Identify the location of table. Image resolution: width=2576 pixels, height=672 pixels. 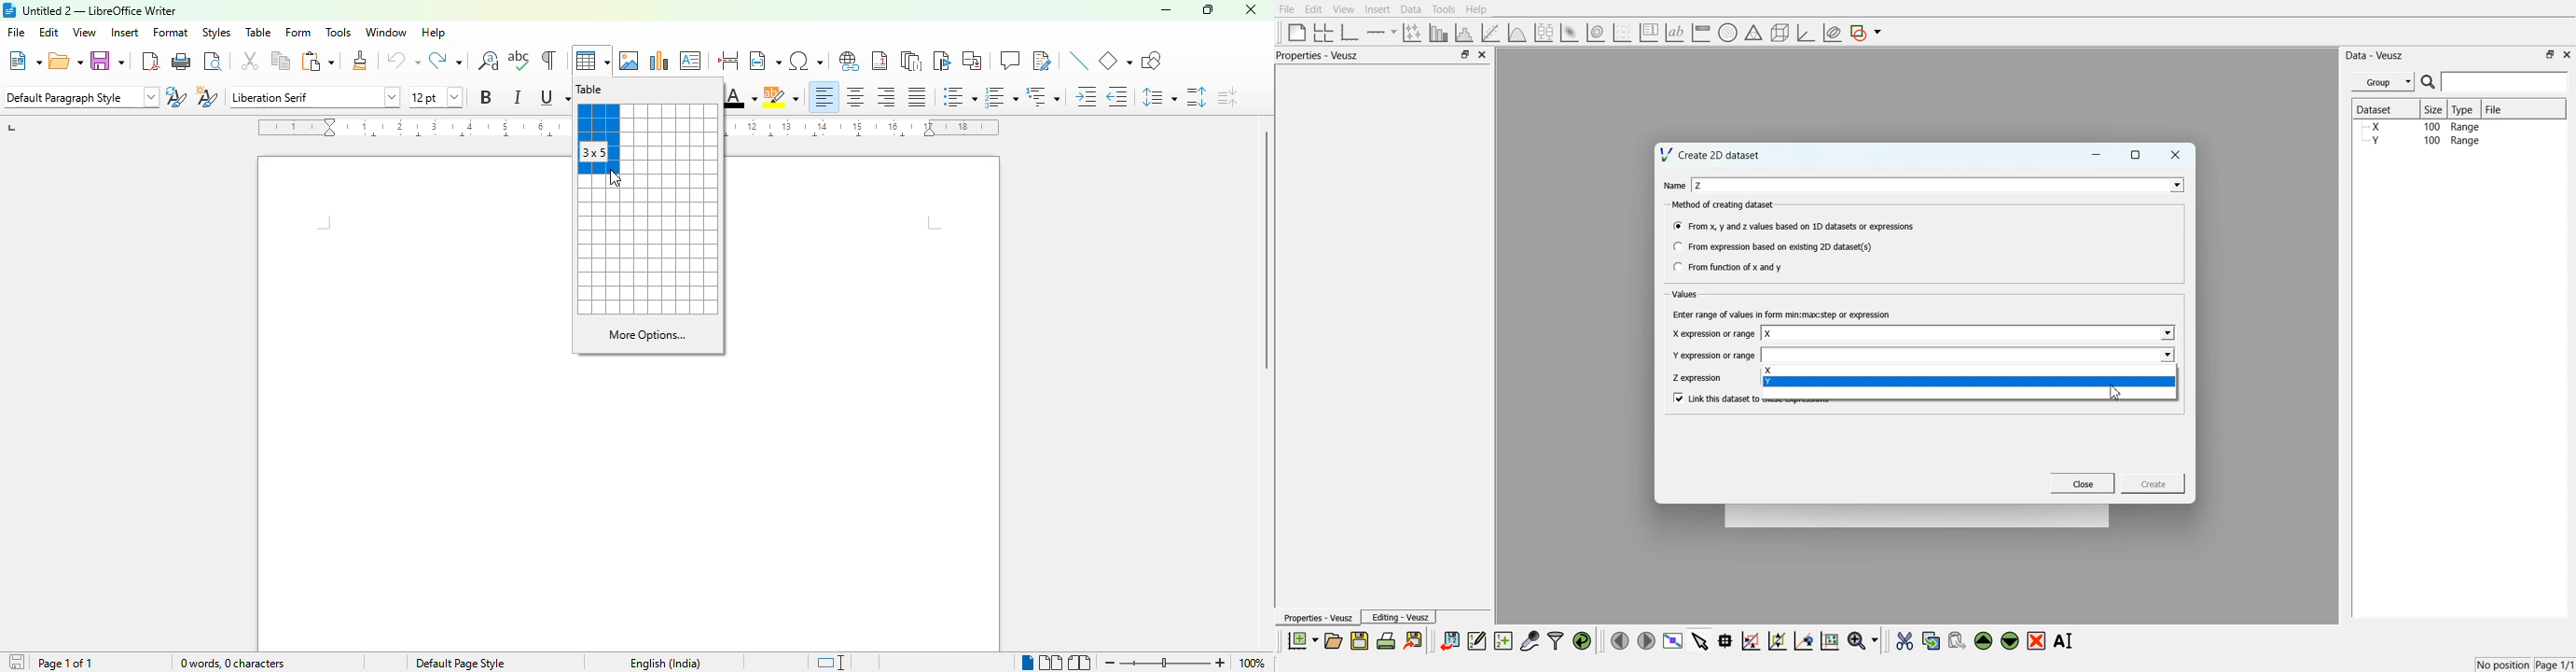
(590, 89).